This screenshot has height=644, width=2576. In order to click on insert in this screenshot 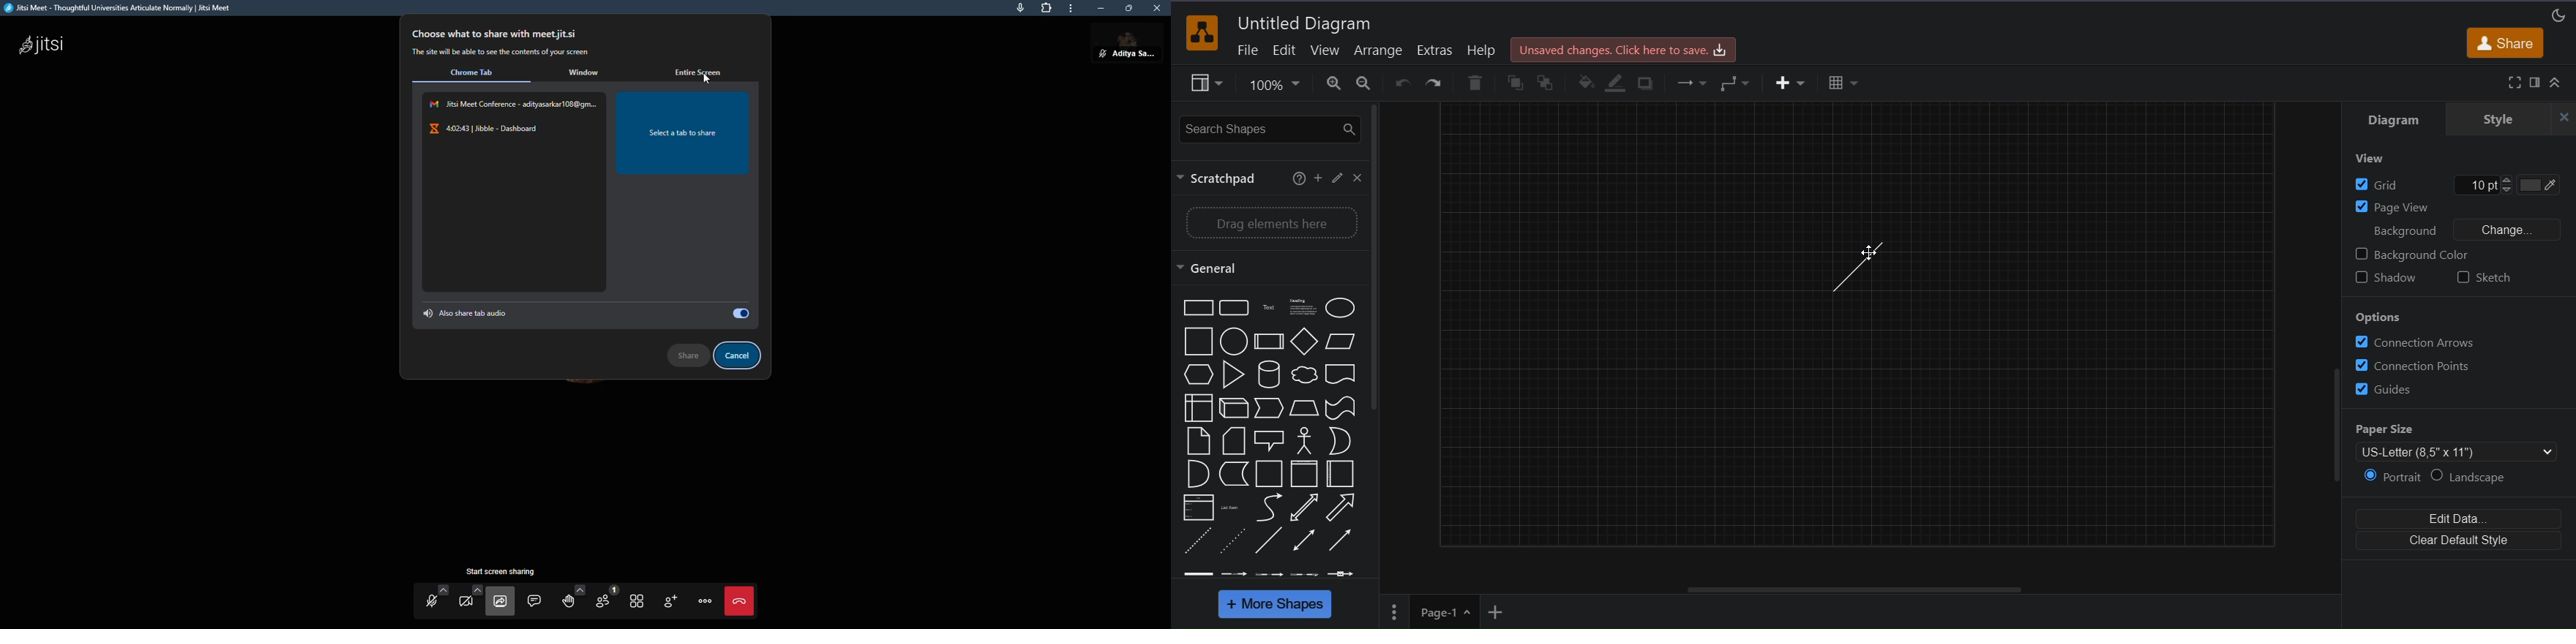, I will do `click(1787, 83)`.